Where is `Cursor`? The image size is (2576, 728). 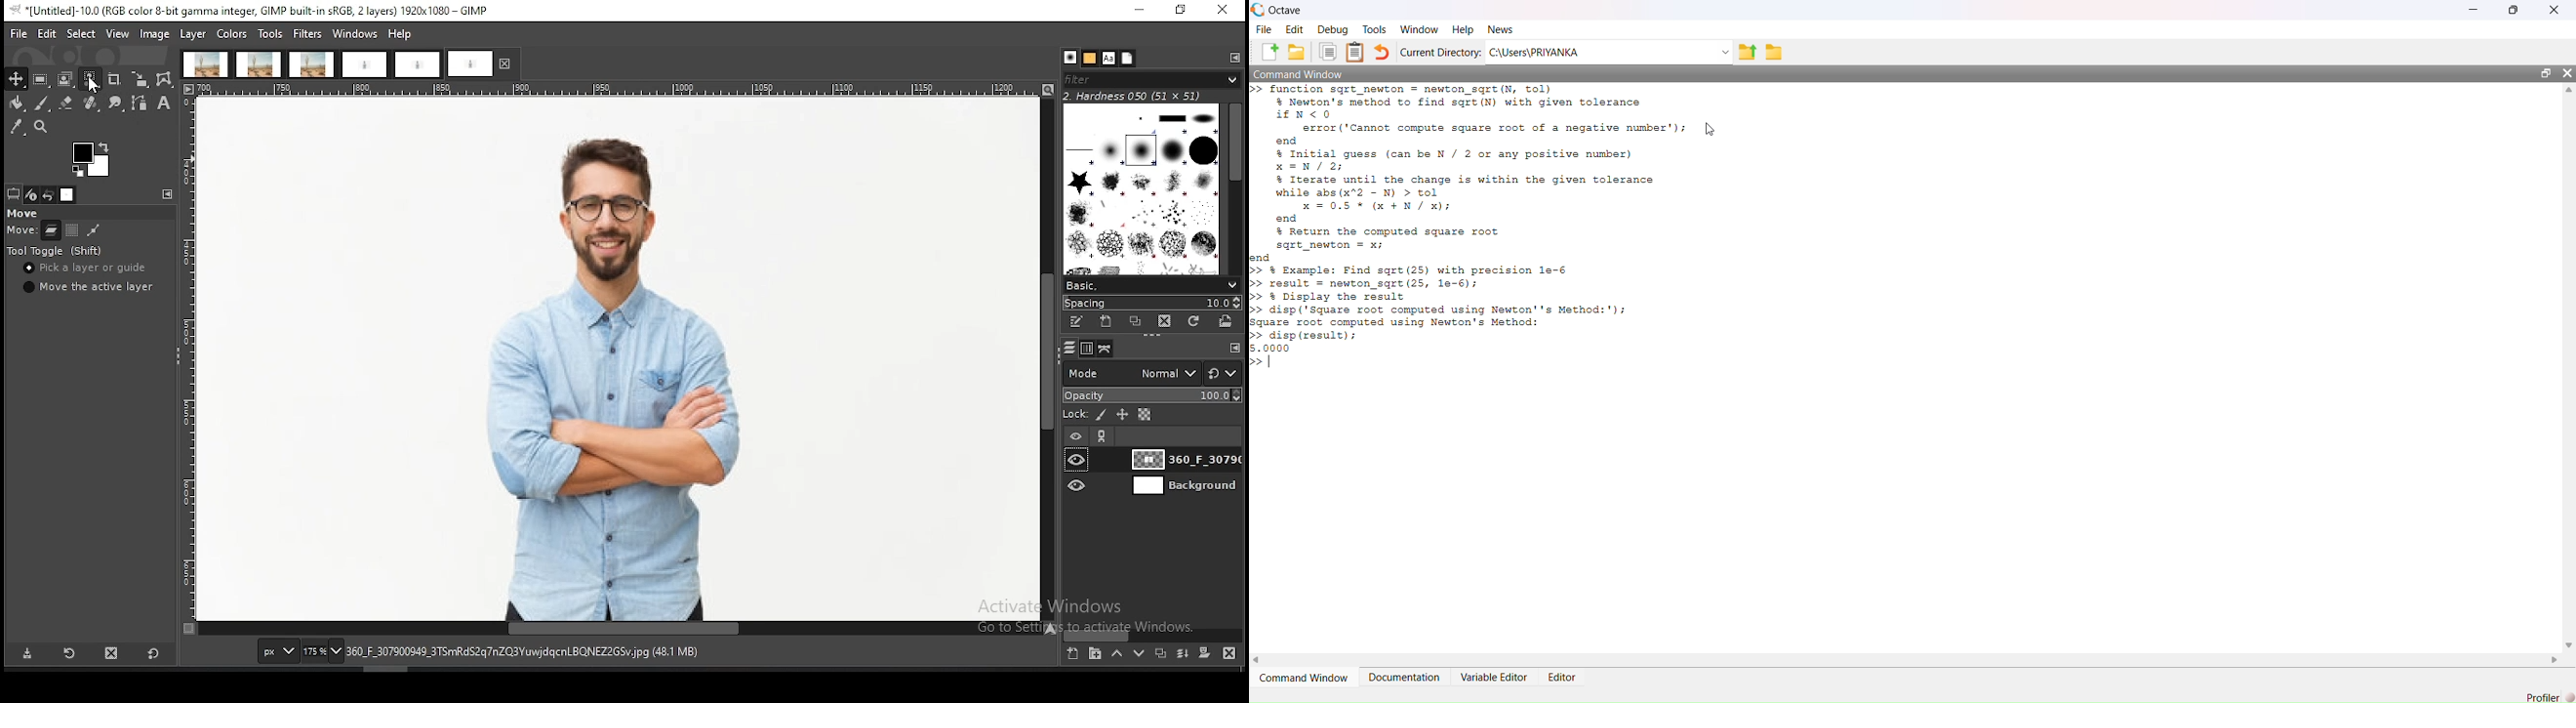
Cursor is located at coordinates (1711, 129).